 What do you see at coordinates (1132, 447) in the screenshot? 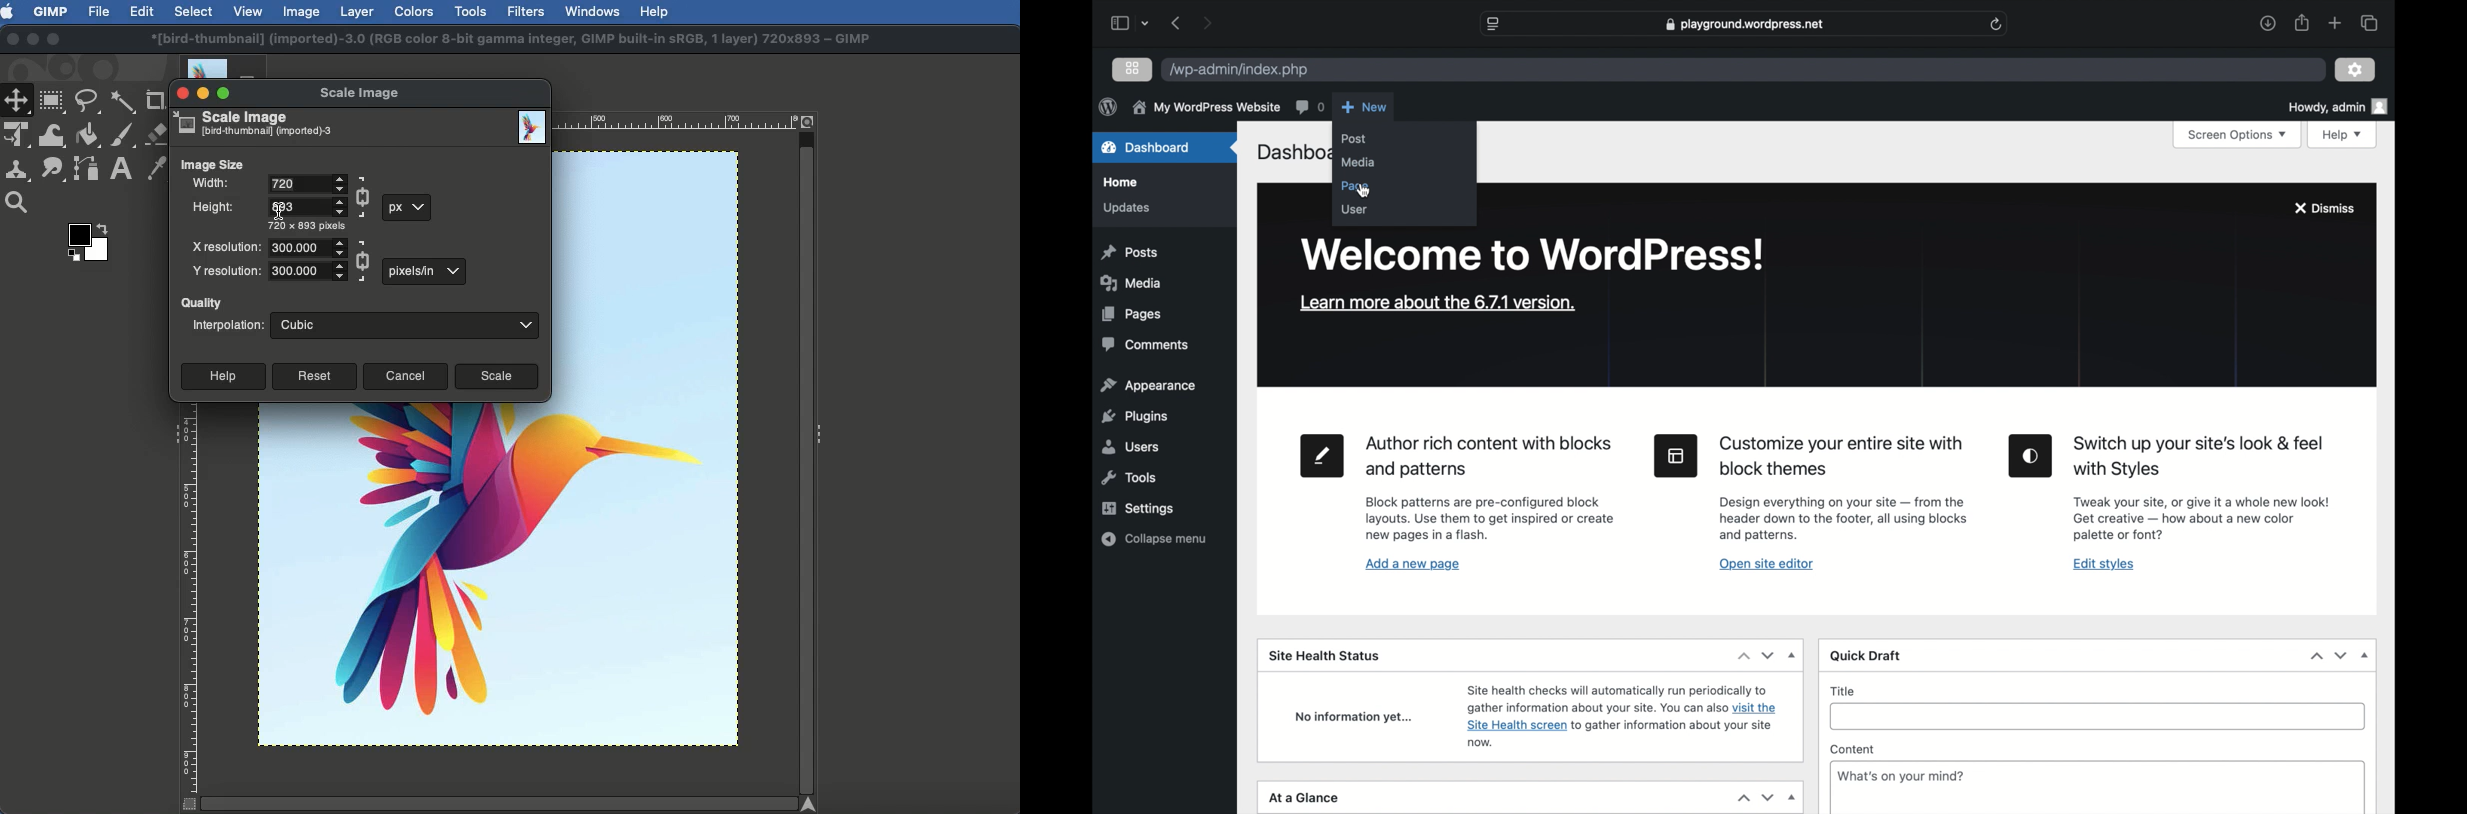
I see `users` at bounding box center [1132, 447].